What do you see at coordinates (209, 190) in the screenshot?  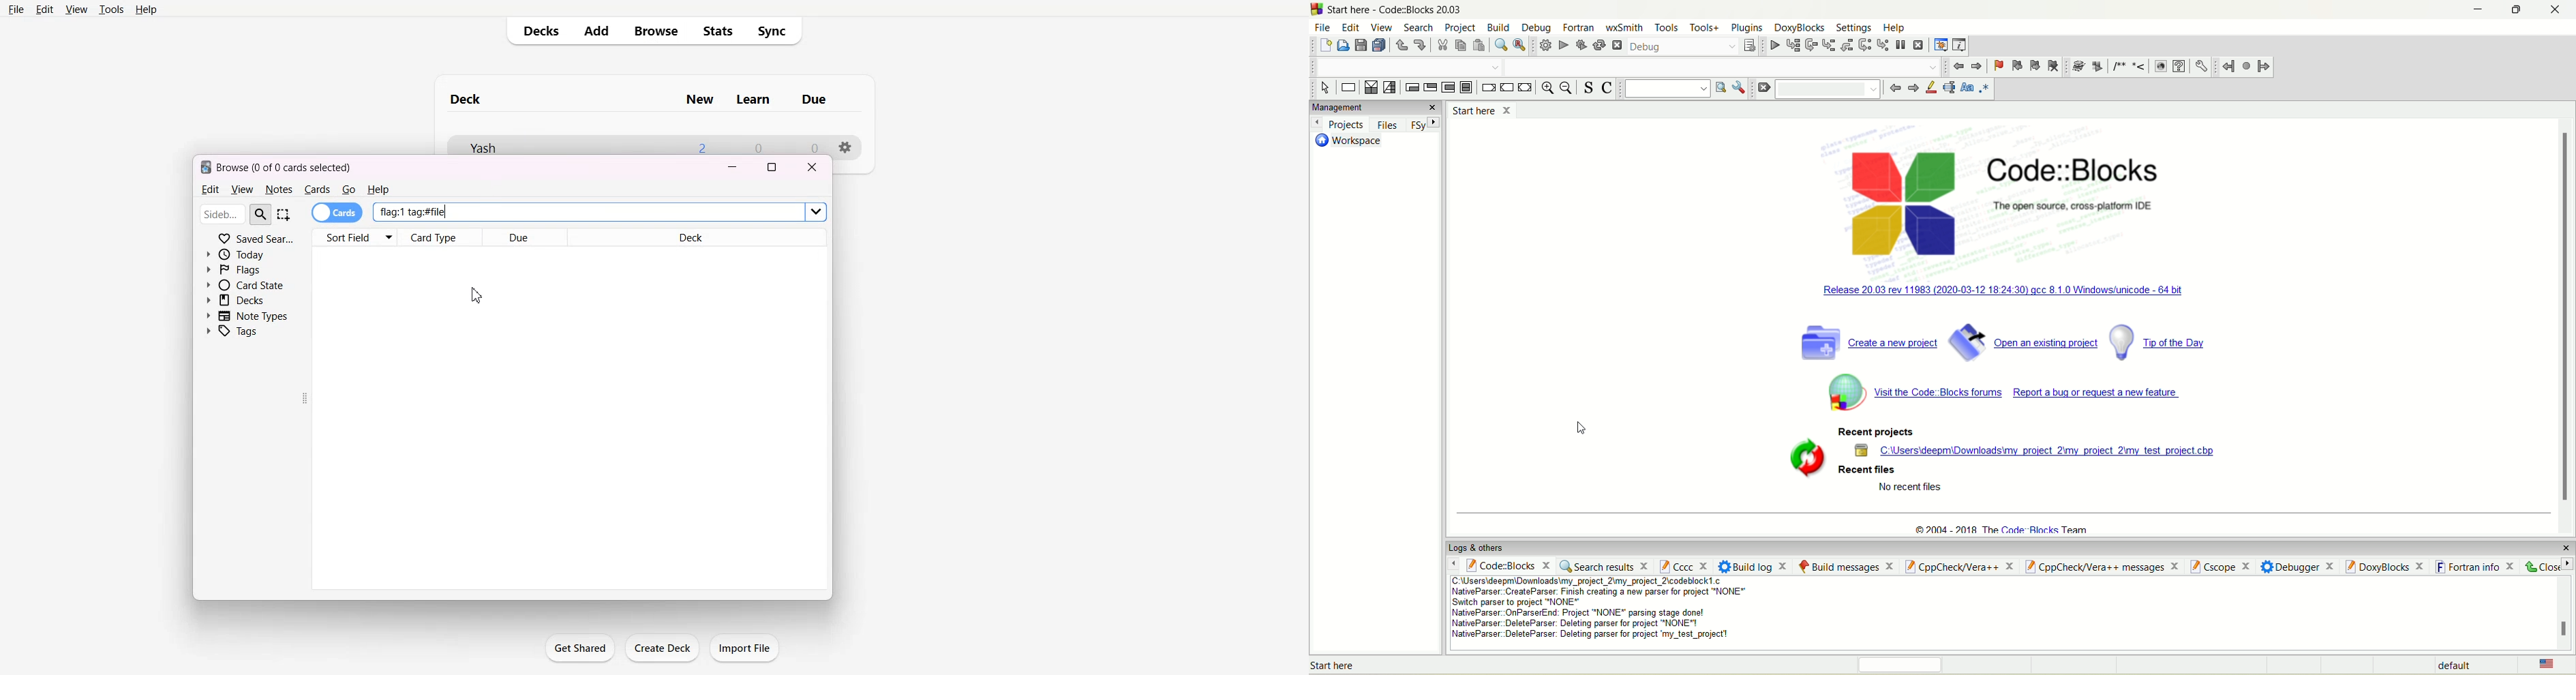 I see `Edit` at bounding box center [209, 190].